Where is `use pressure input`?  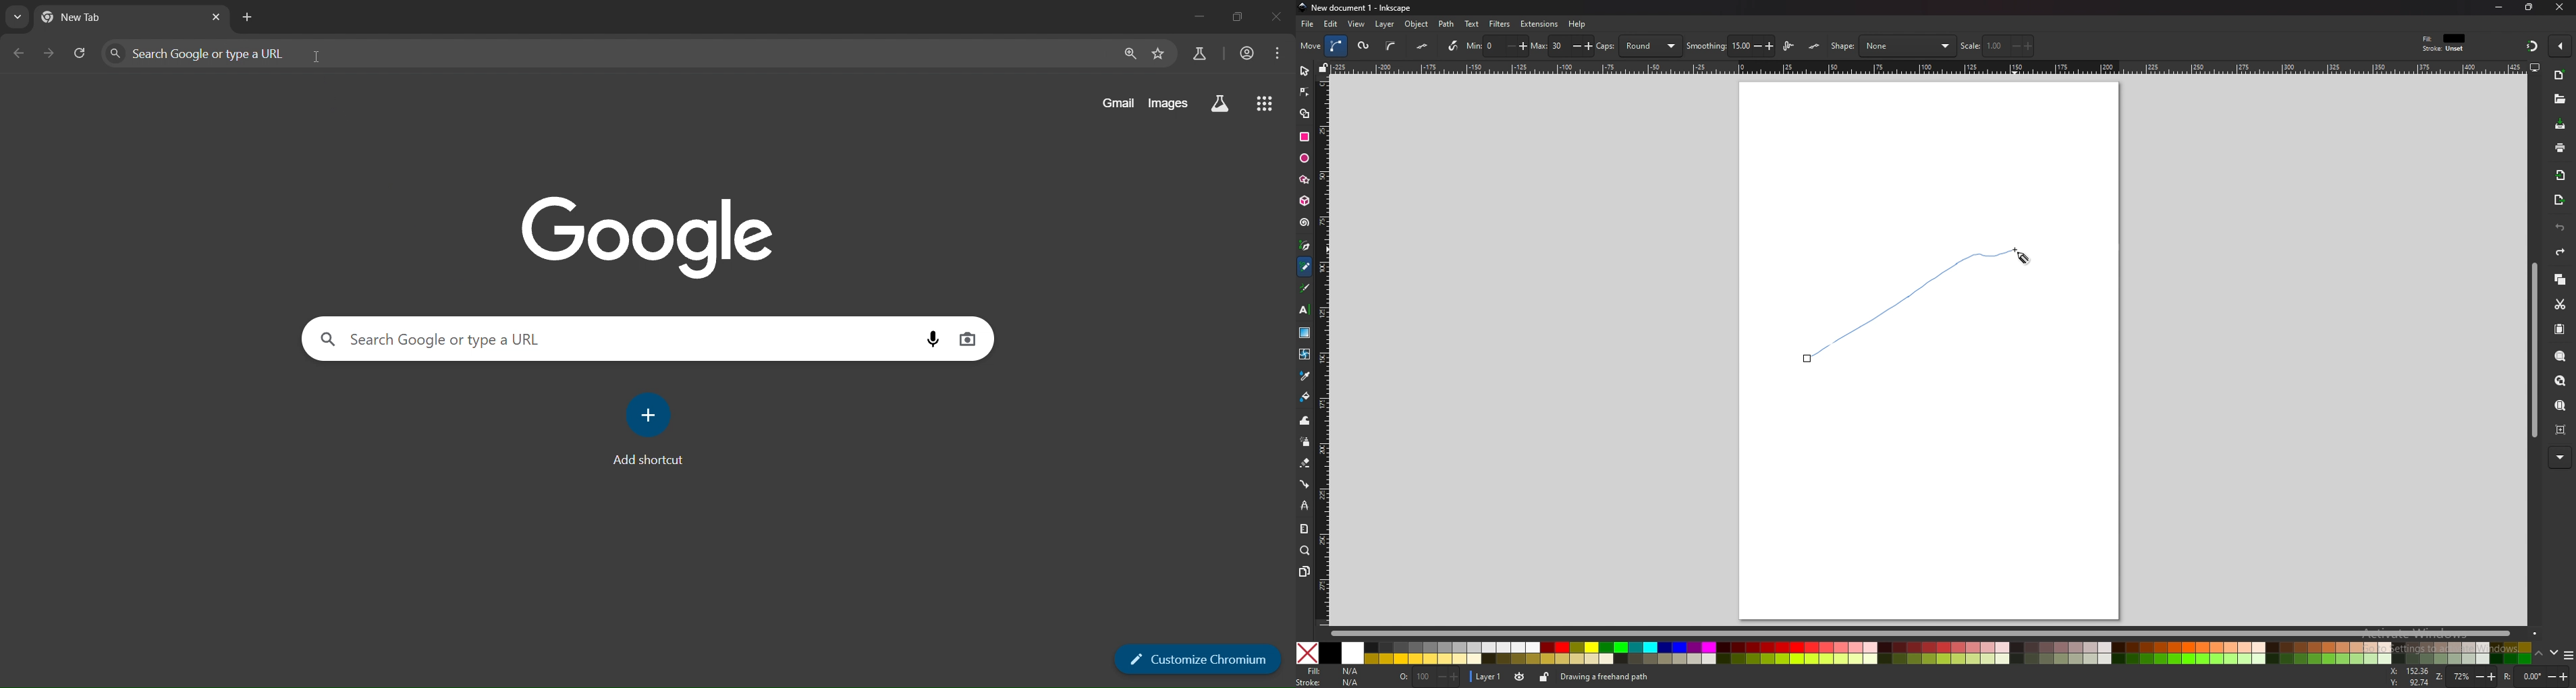 use pressure input is located at coordinates (1449, 45).